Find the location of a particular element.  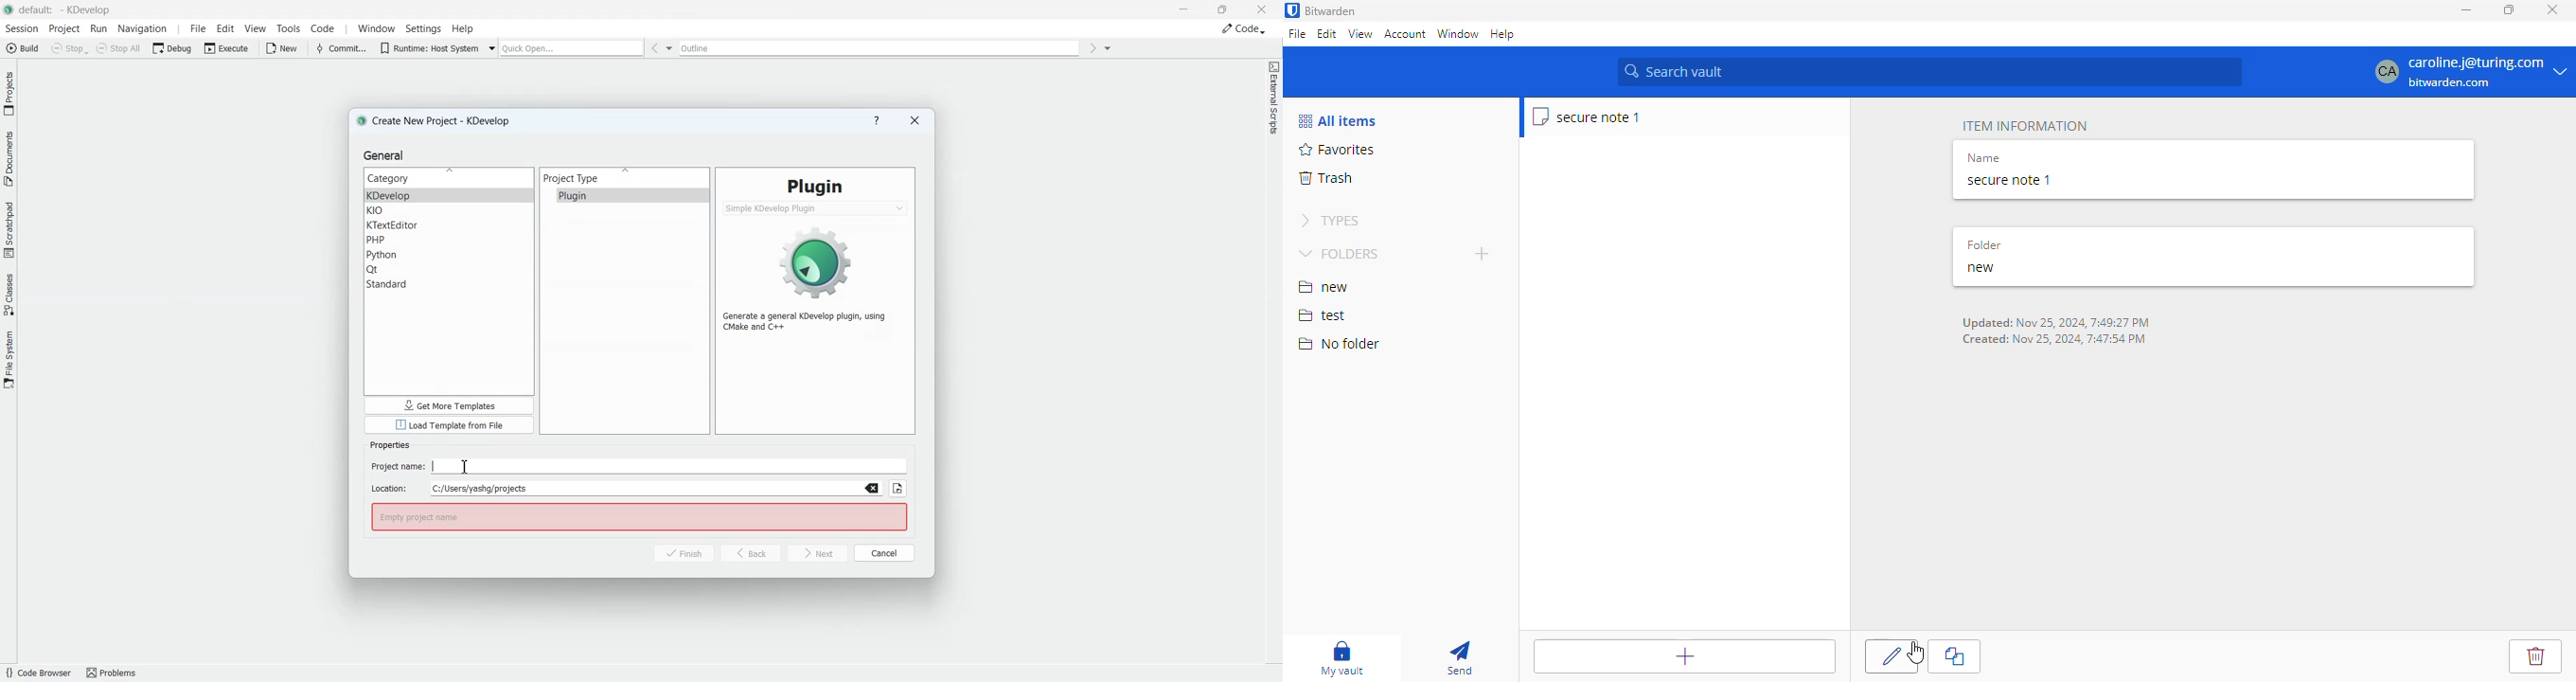

updated and created date & time is located at coordinates (2057, 332).